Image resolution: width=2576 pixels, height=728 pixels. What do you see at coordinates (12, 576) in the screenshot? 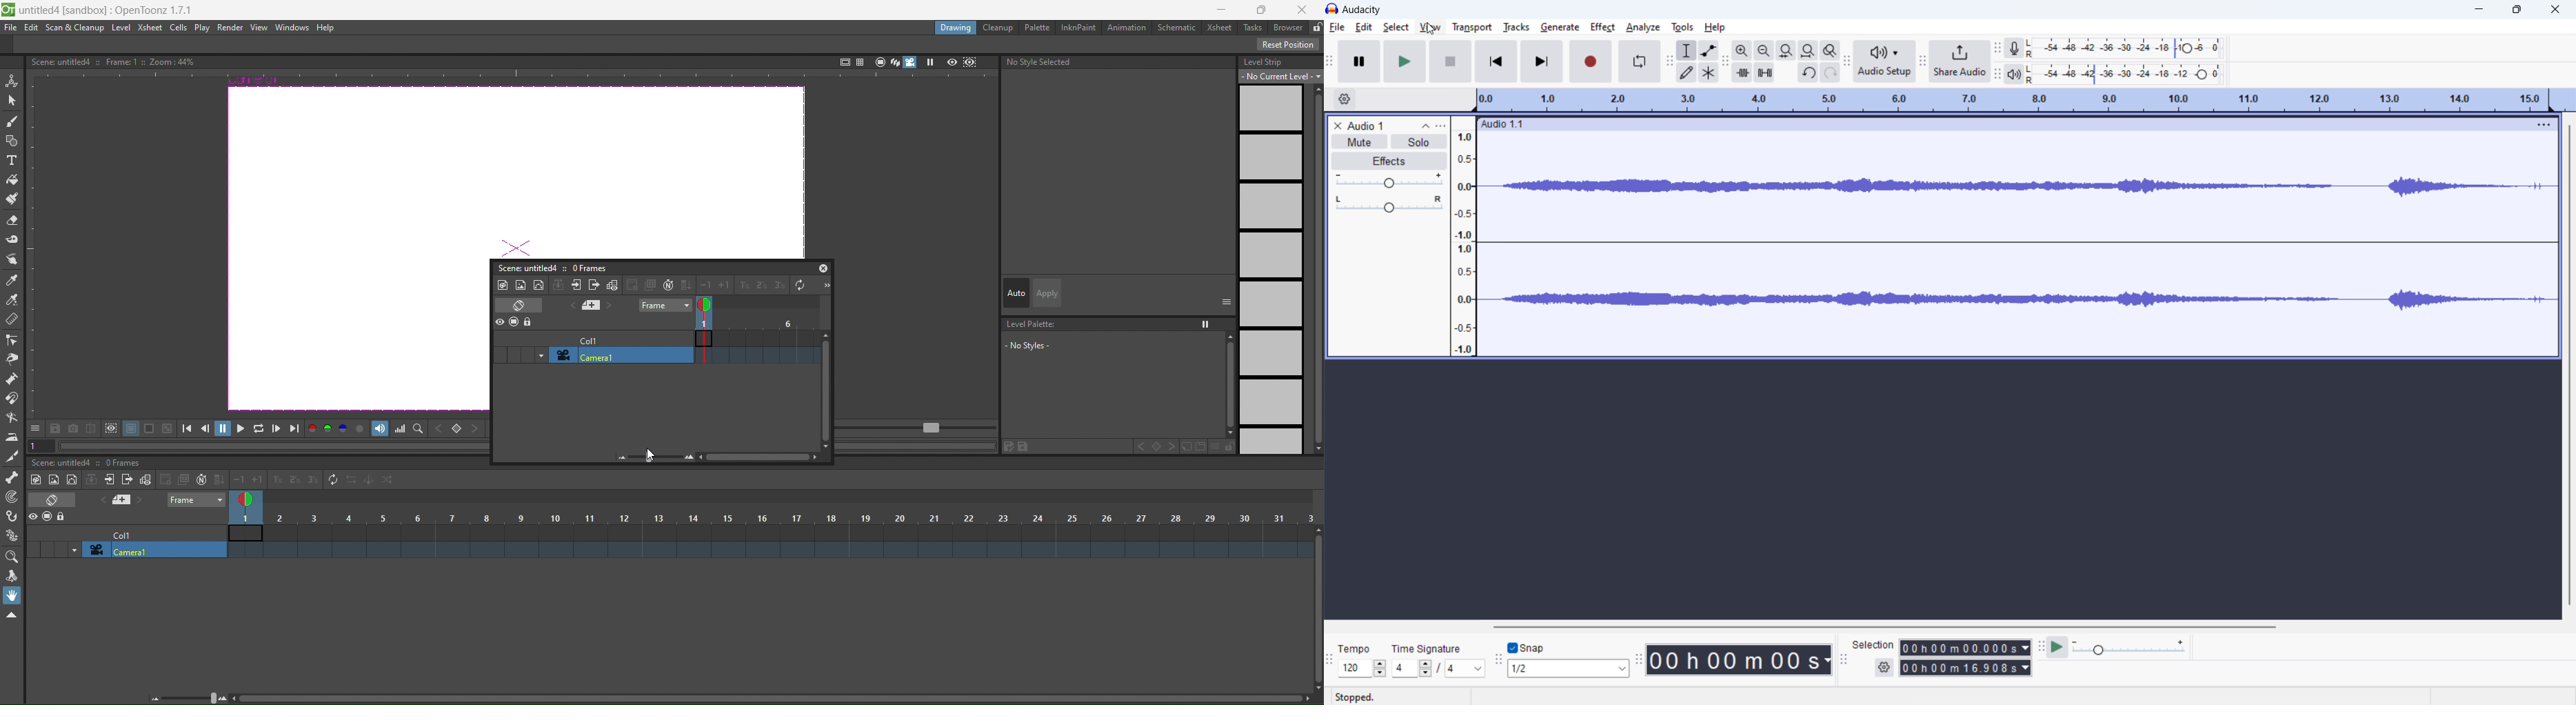
I see `` at bounding box center [12, 576].